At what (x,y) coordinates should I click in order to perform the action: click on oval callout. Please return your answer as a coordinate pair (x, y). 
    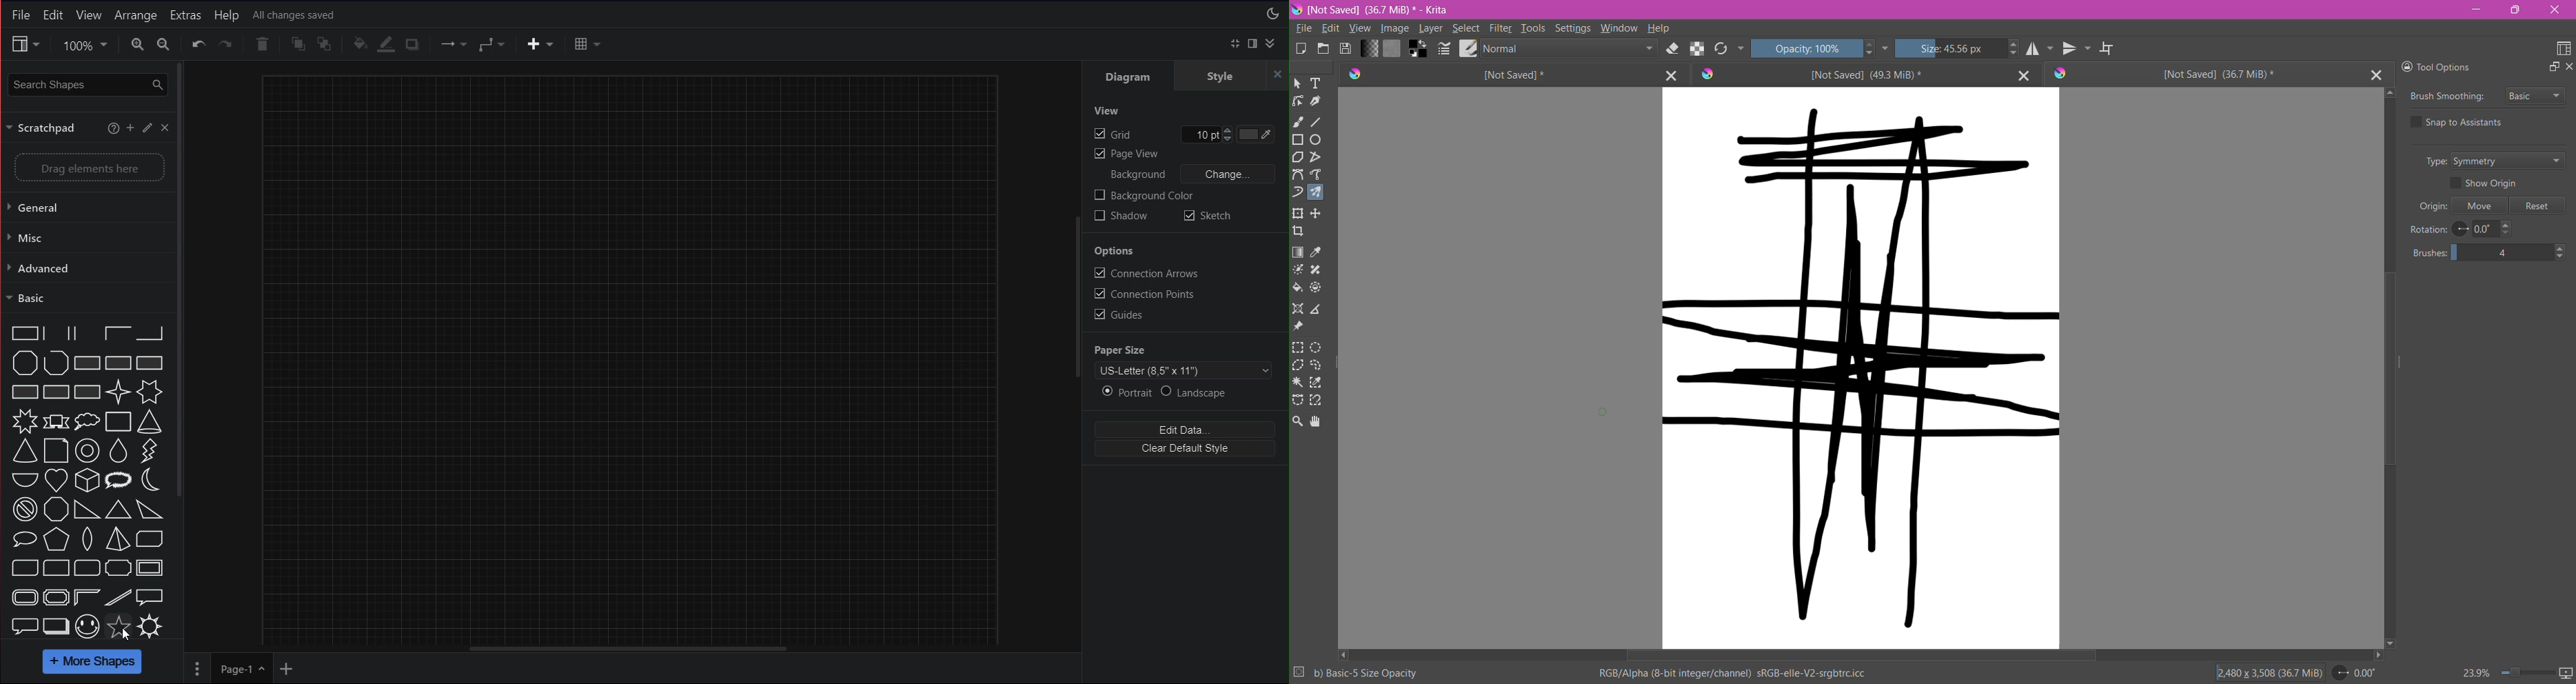
    Looking at the image, I should click on (26, 539).